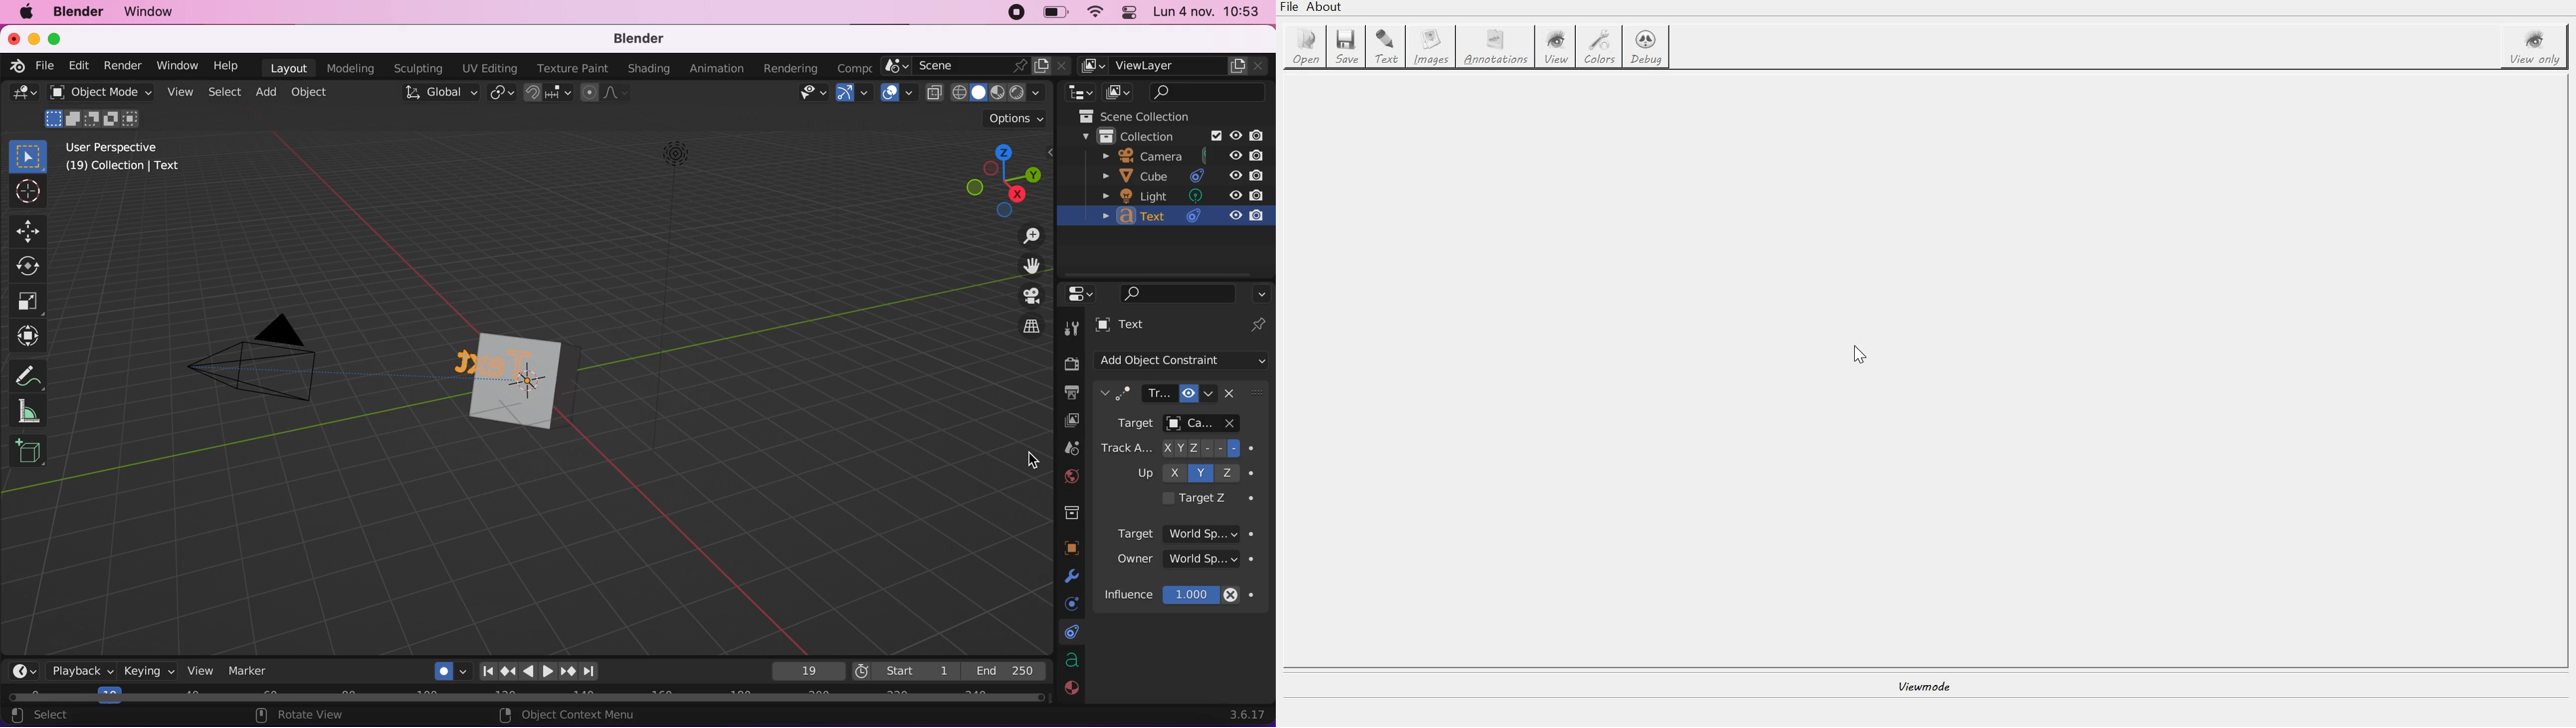  I want to click on 3.6.17, so click(1243, 714).